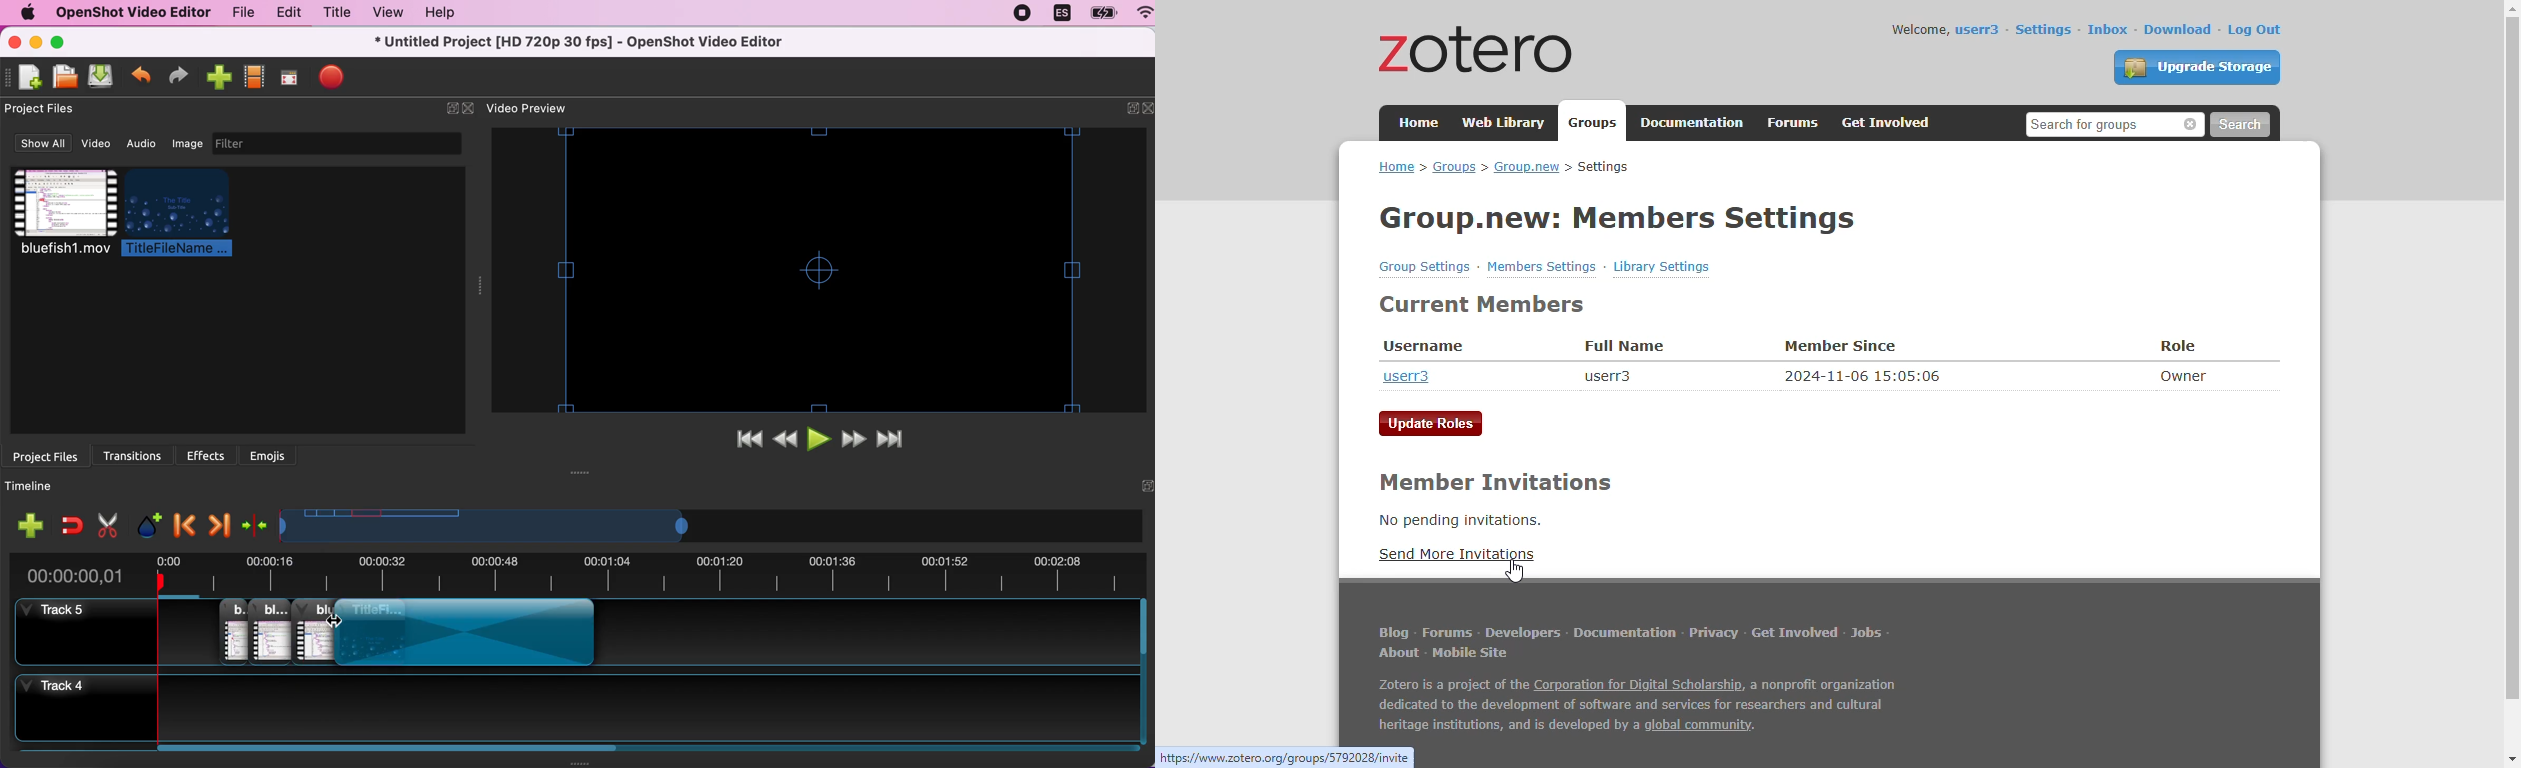 Image resolution: width=2548 pixels, height=784 pixels. Describe the element at coordinates (1426, 267) in the screenshot. I see `groups settings` at that location.